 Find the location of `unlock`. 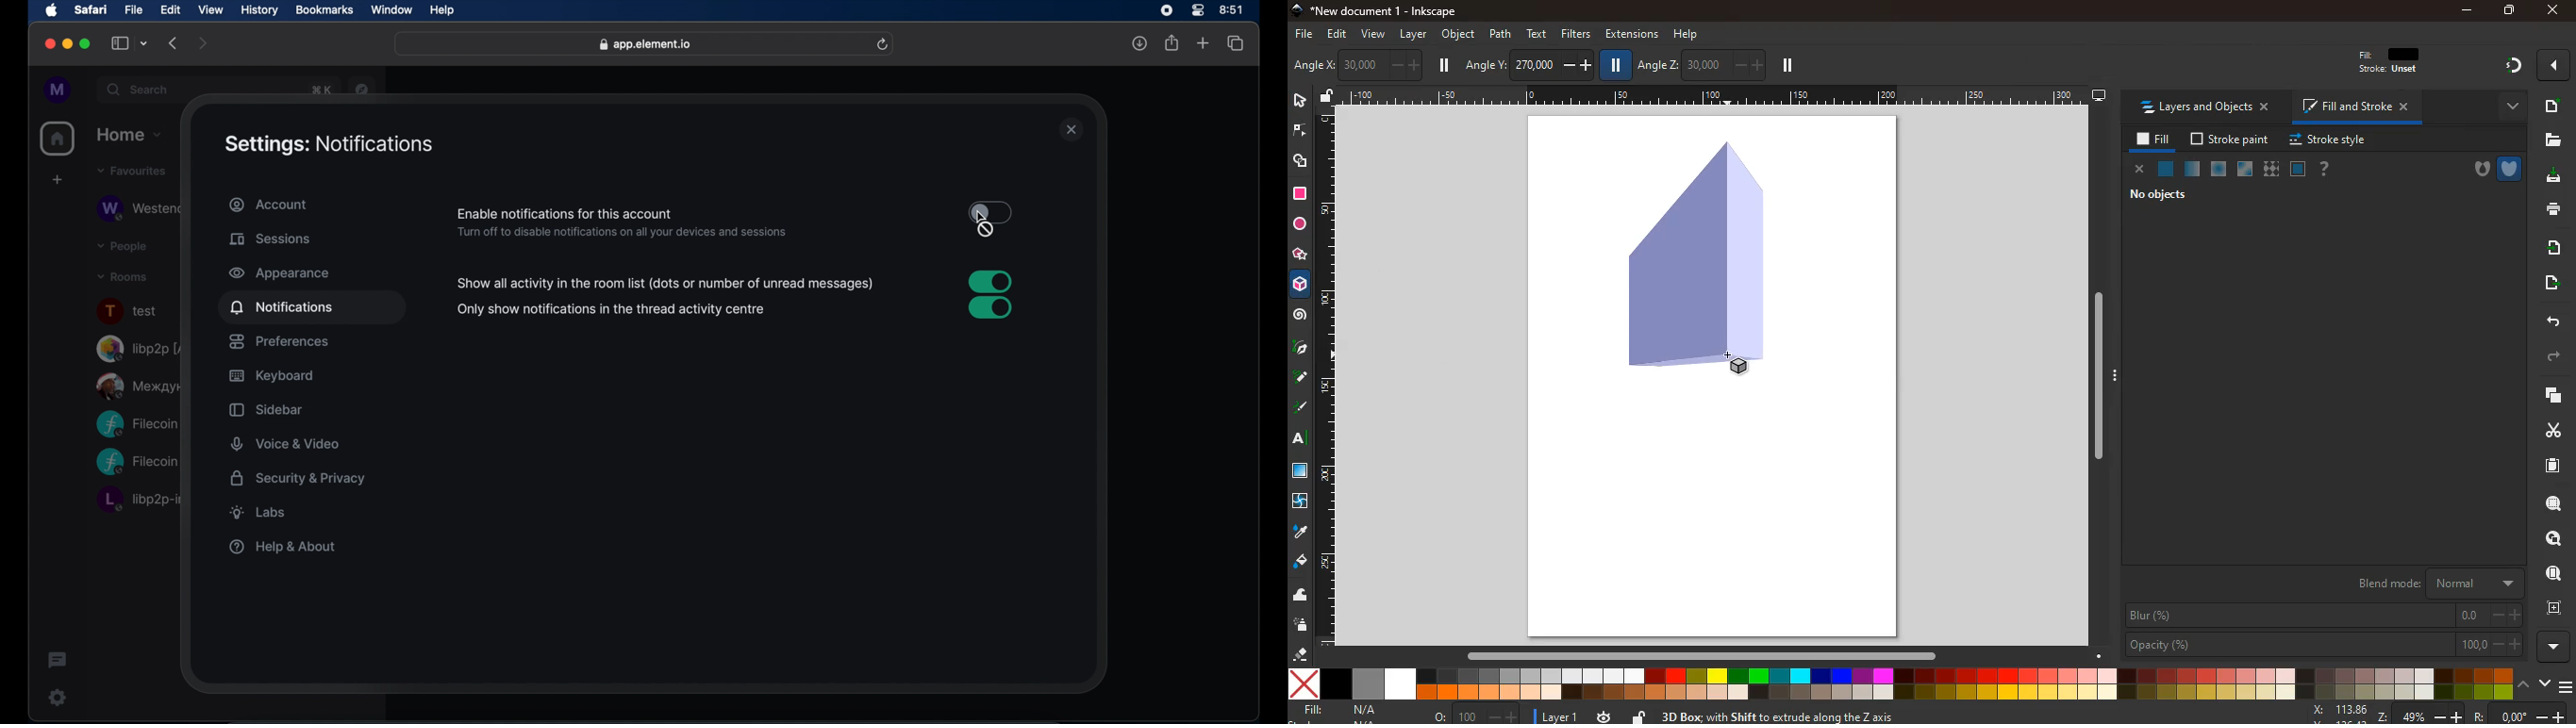

unlock is located at coordinates (1327, 97).